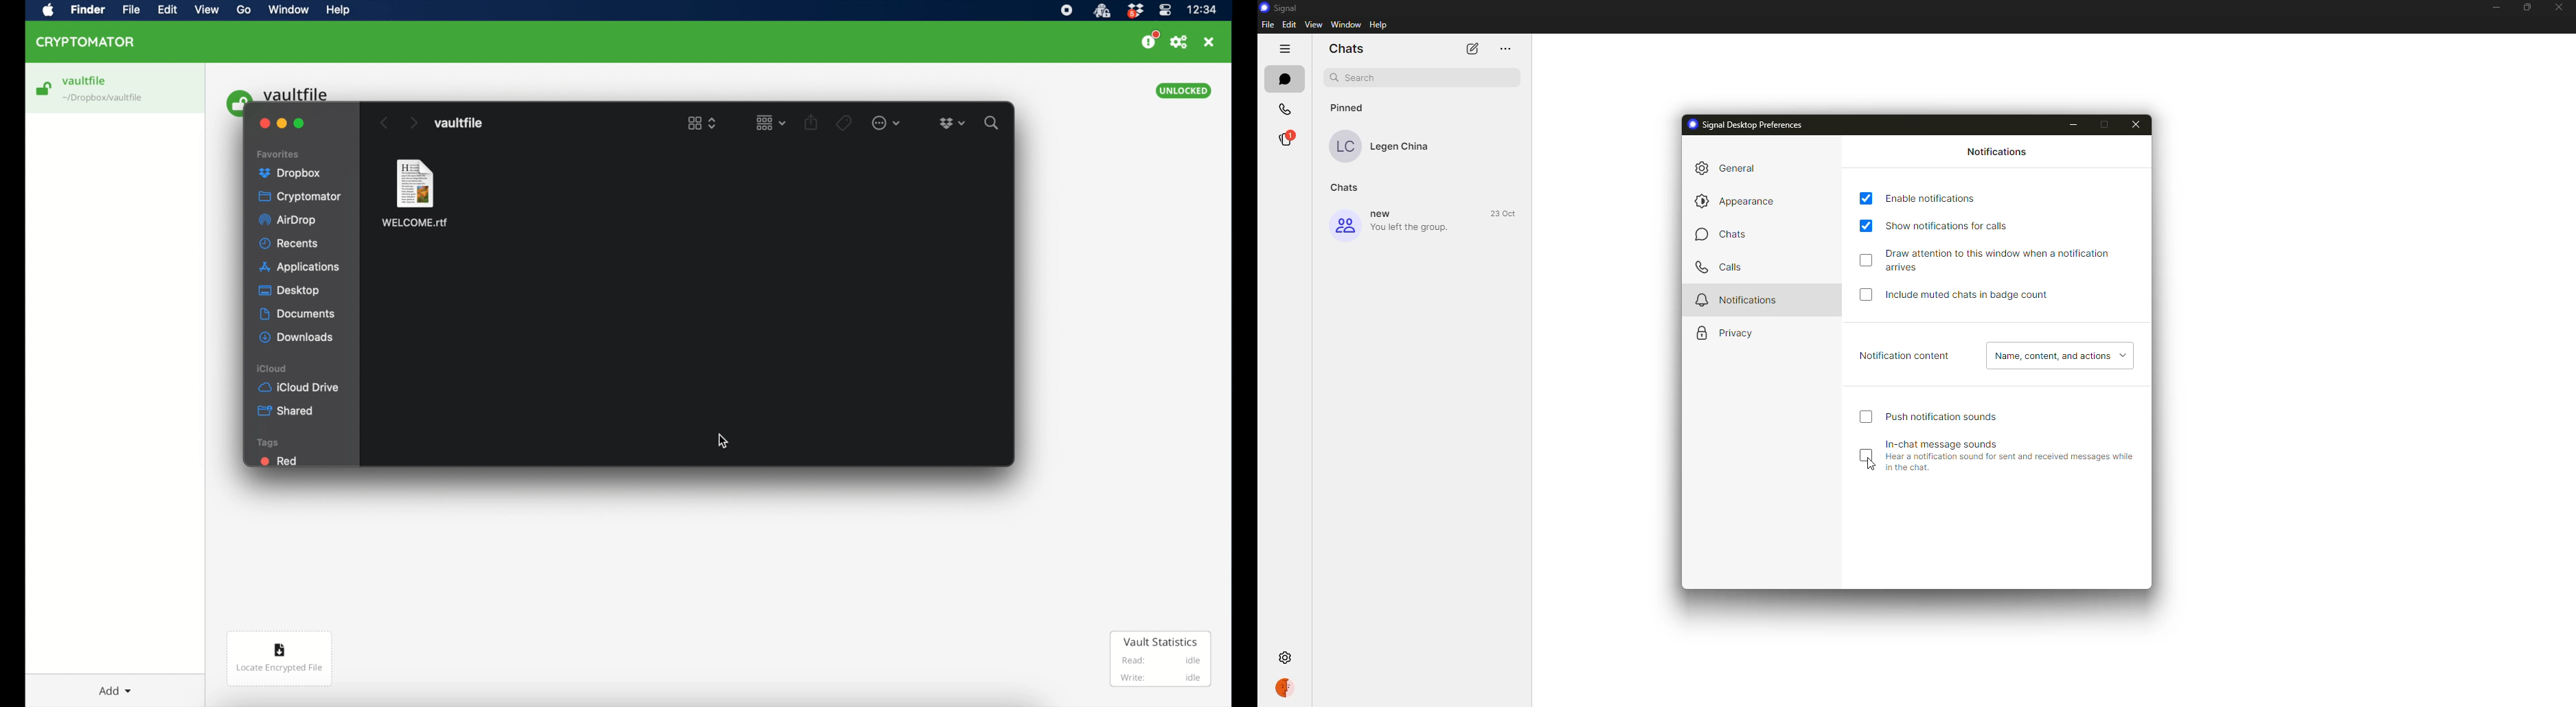  I want to click on share, so click(811, 123).